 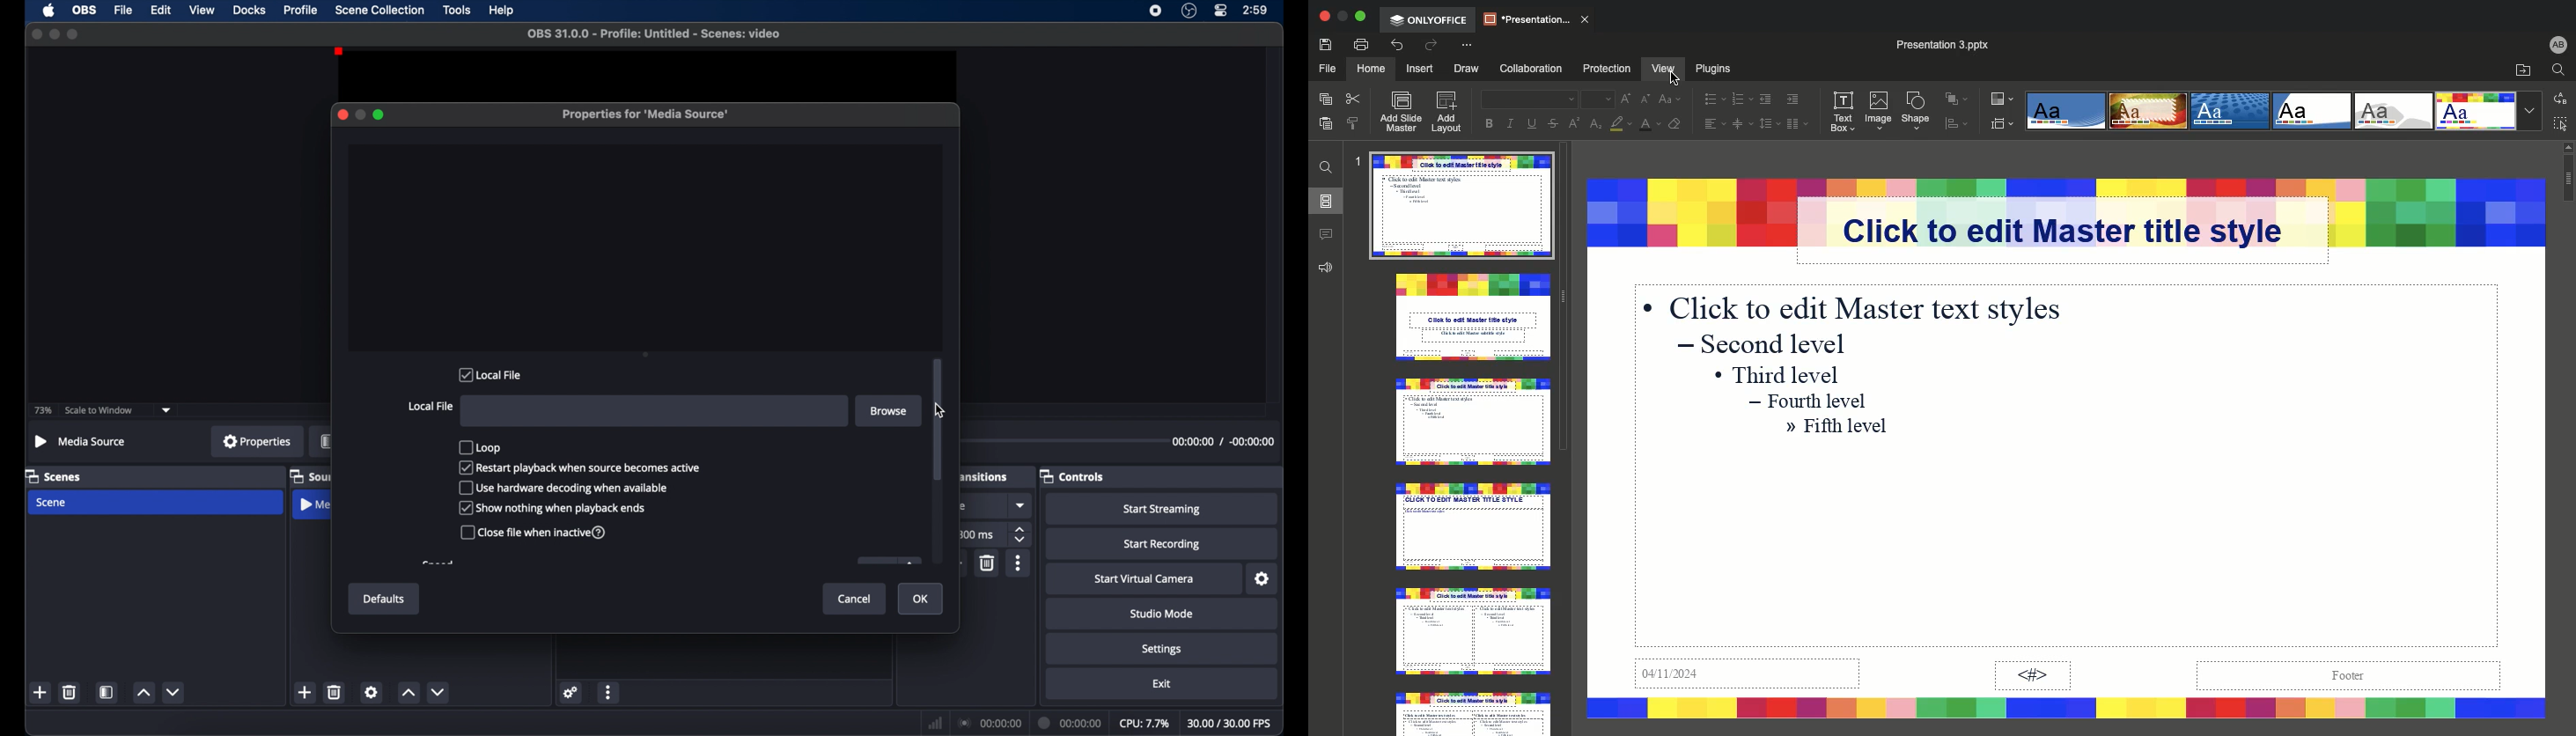 What do you see at coordinates (305, 692) in the screenshot?
I see `add` at bounding box center [305, 692].